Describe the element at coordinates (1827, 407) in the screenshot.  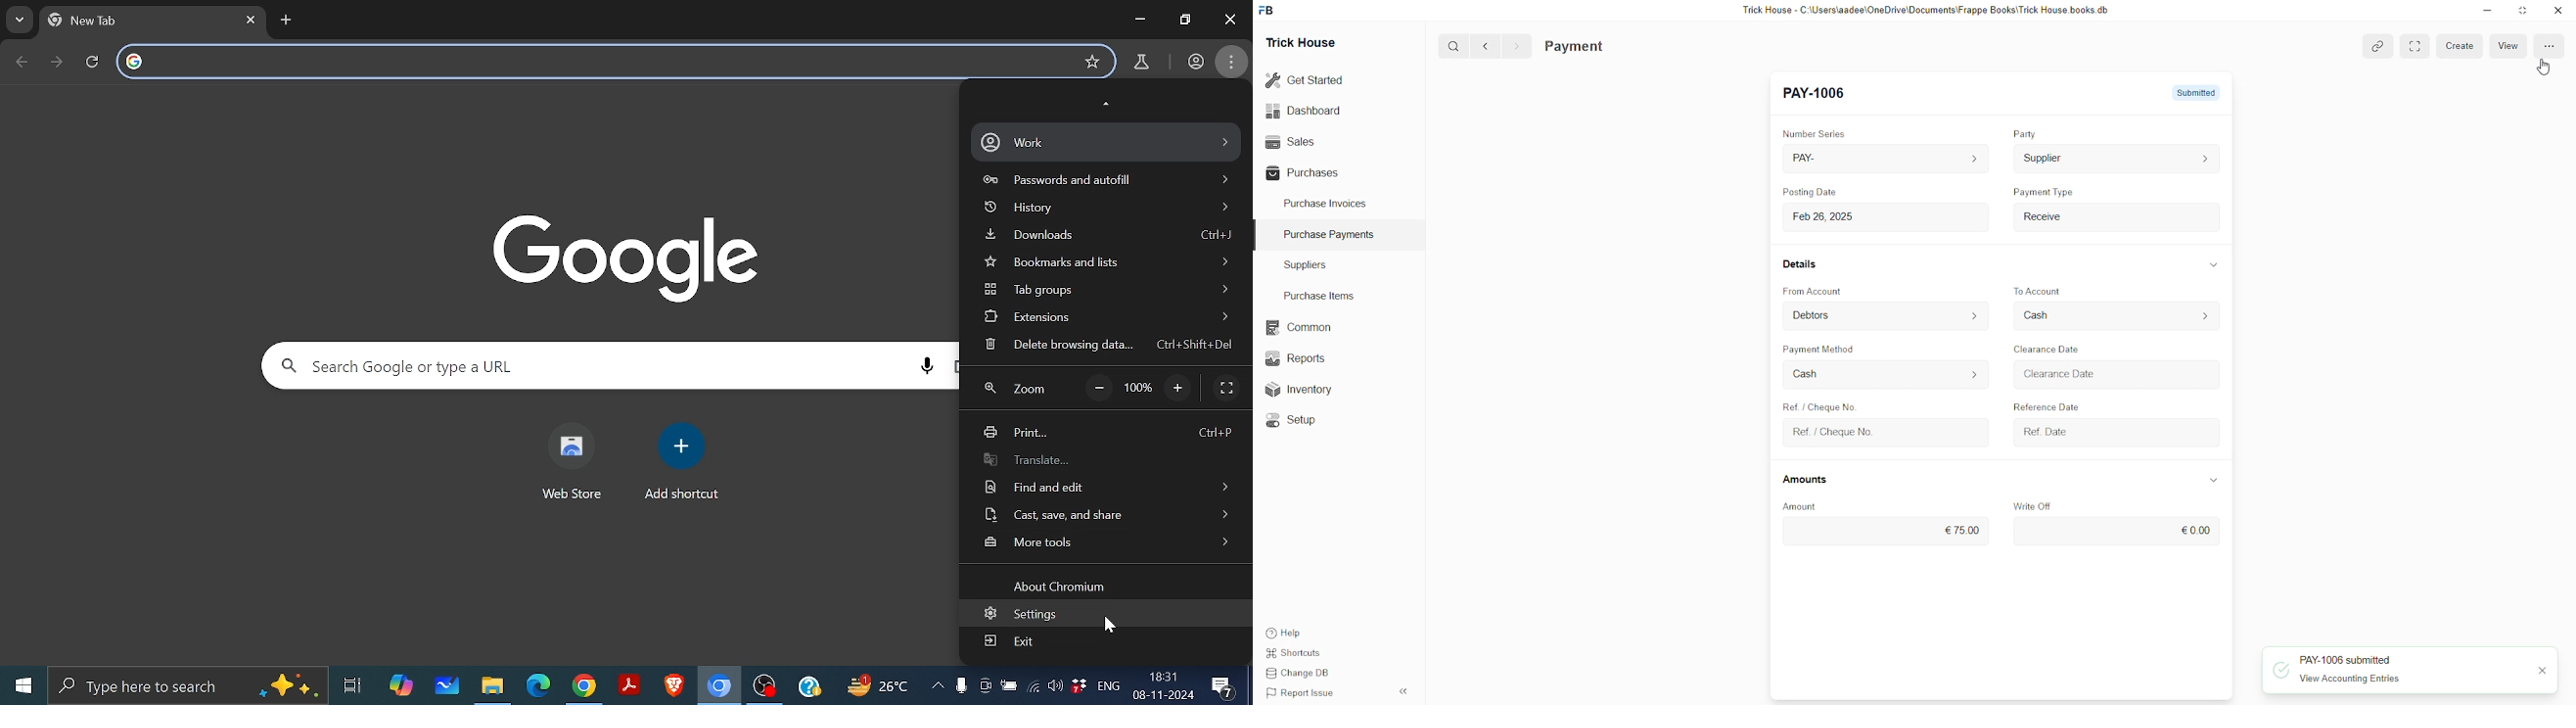
I see `Ref. / Cheque No.` at that location.